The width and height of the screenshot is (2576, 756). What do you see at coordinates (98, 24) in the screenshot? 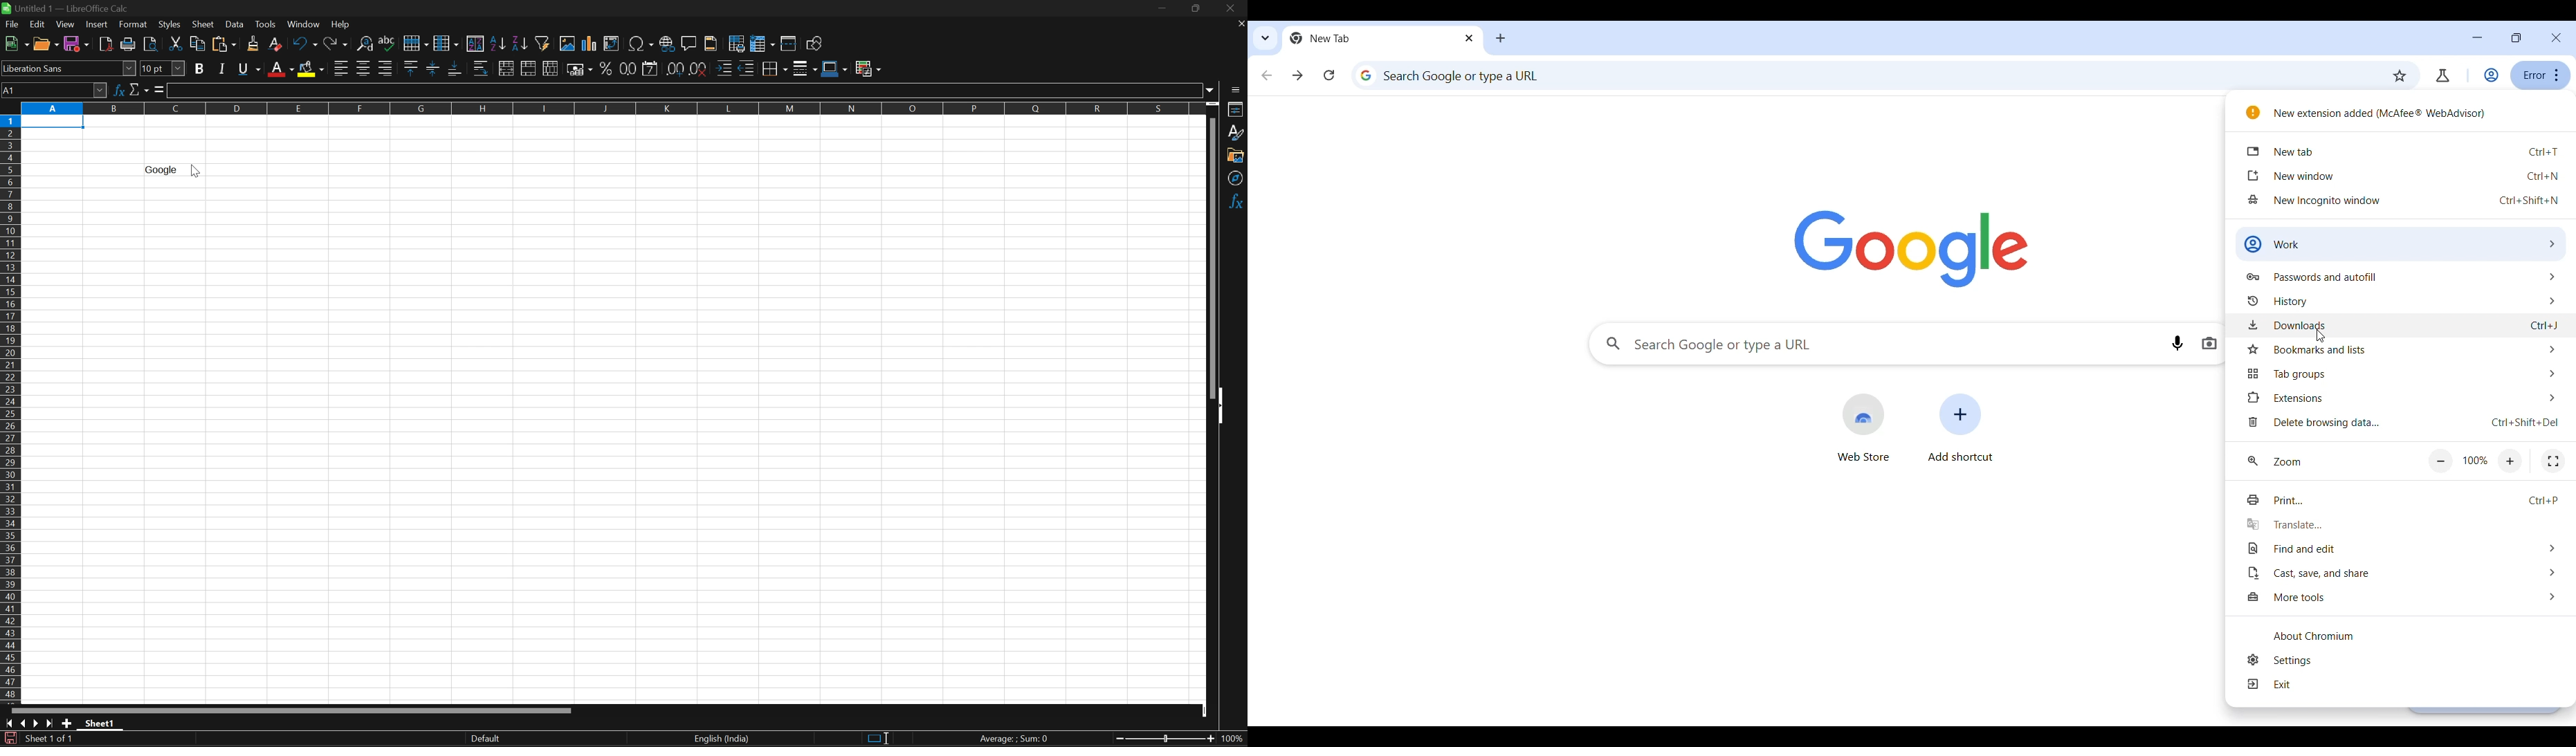
I see `Insert` at bounding box center [98, 24].